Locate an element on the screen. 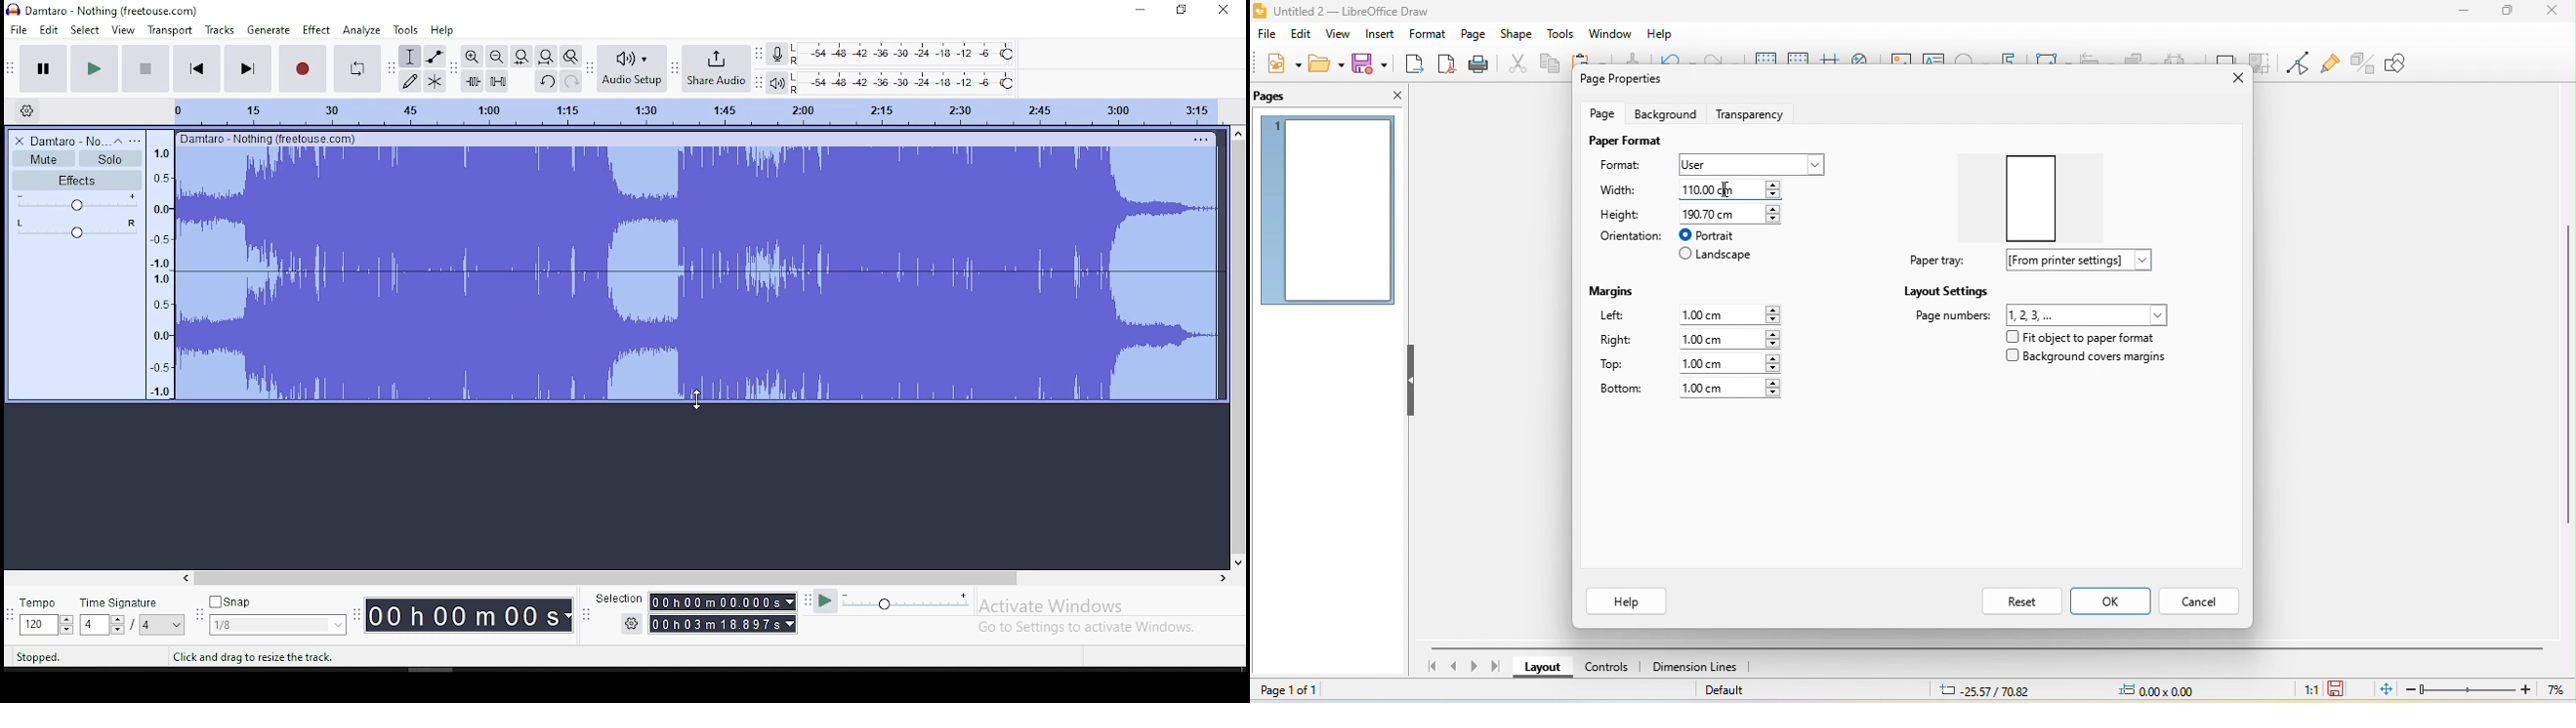 The width and height of the screenshot is (2576, 728). trim audio outside selection is located at coordinates (473, 81).